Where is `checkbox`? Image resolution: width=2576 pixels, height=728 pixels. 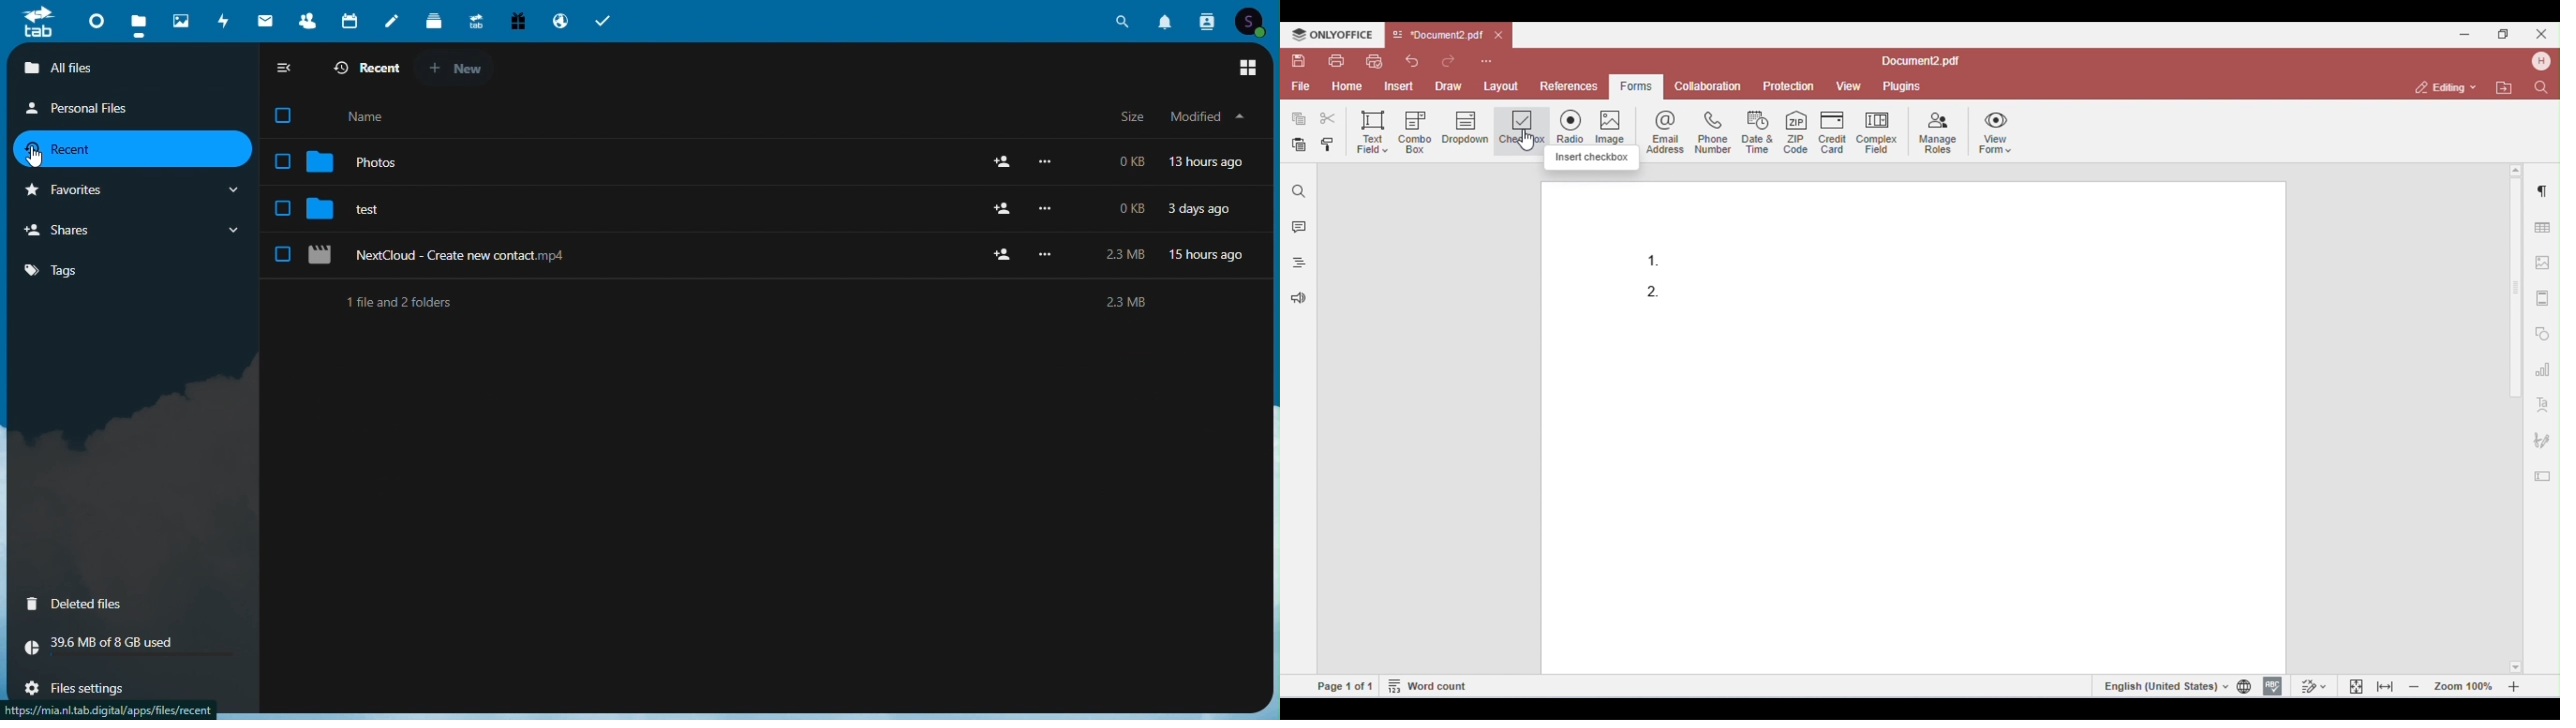
checkbox is located at coordinates (282, 209).